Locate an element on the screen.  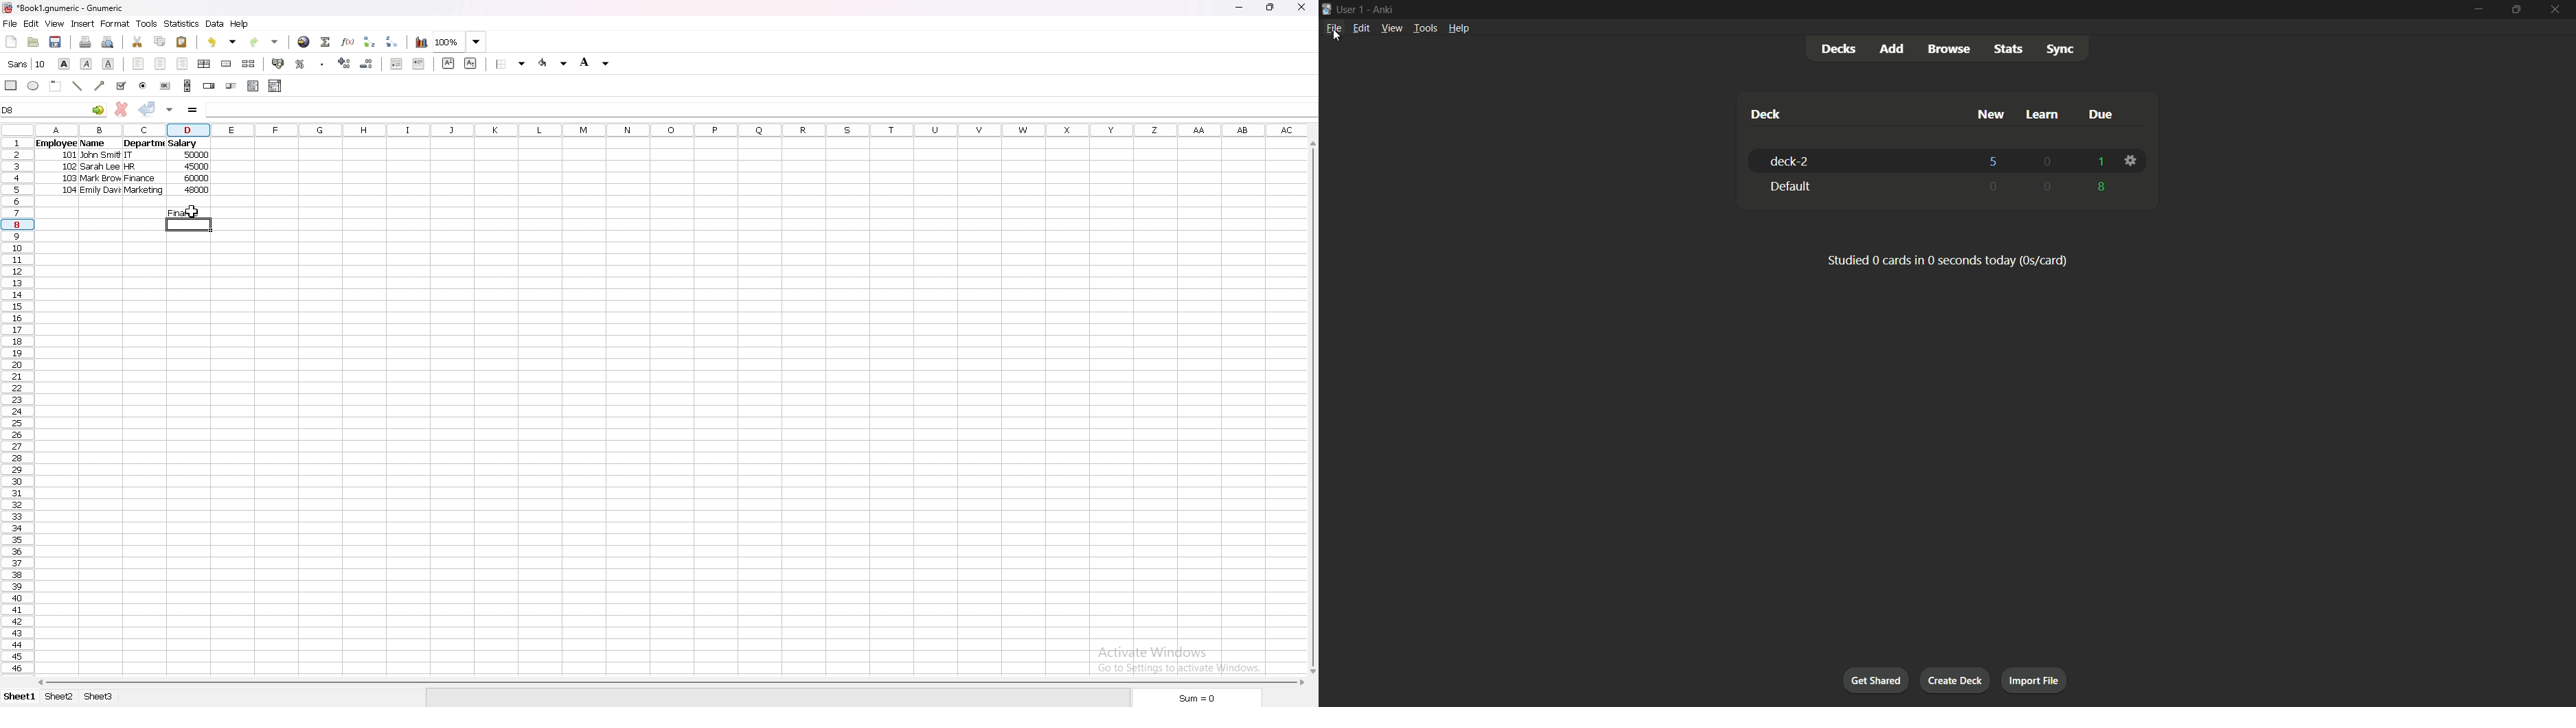
minimize is located at coordinates (2478, 10).